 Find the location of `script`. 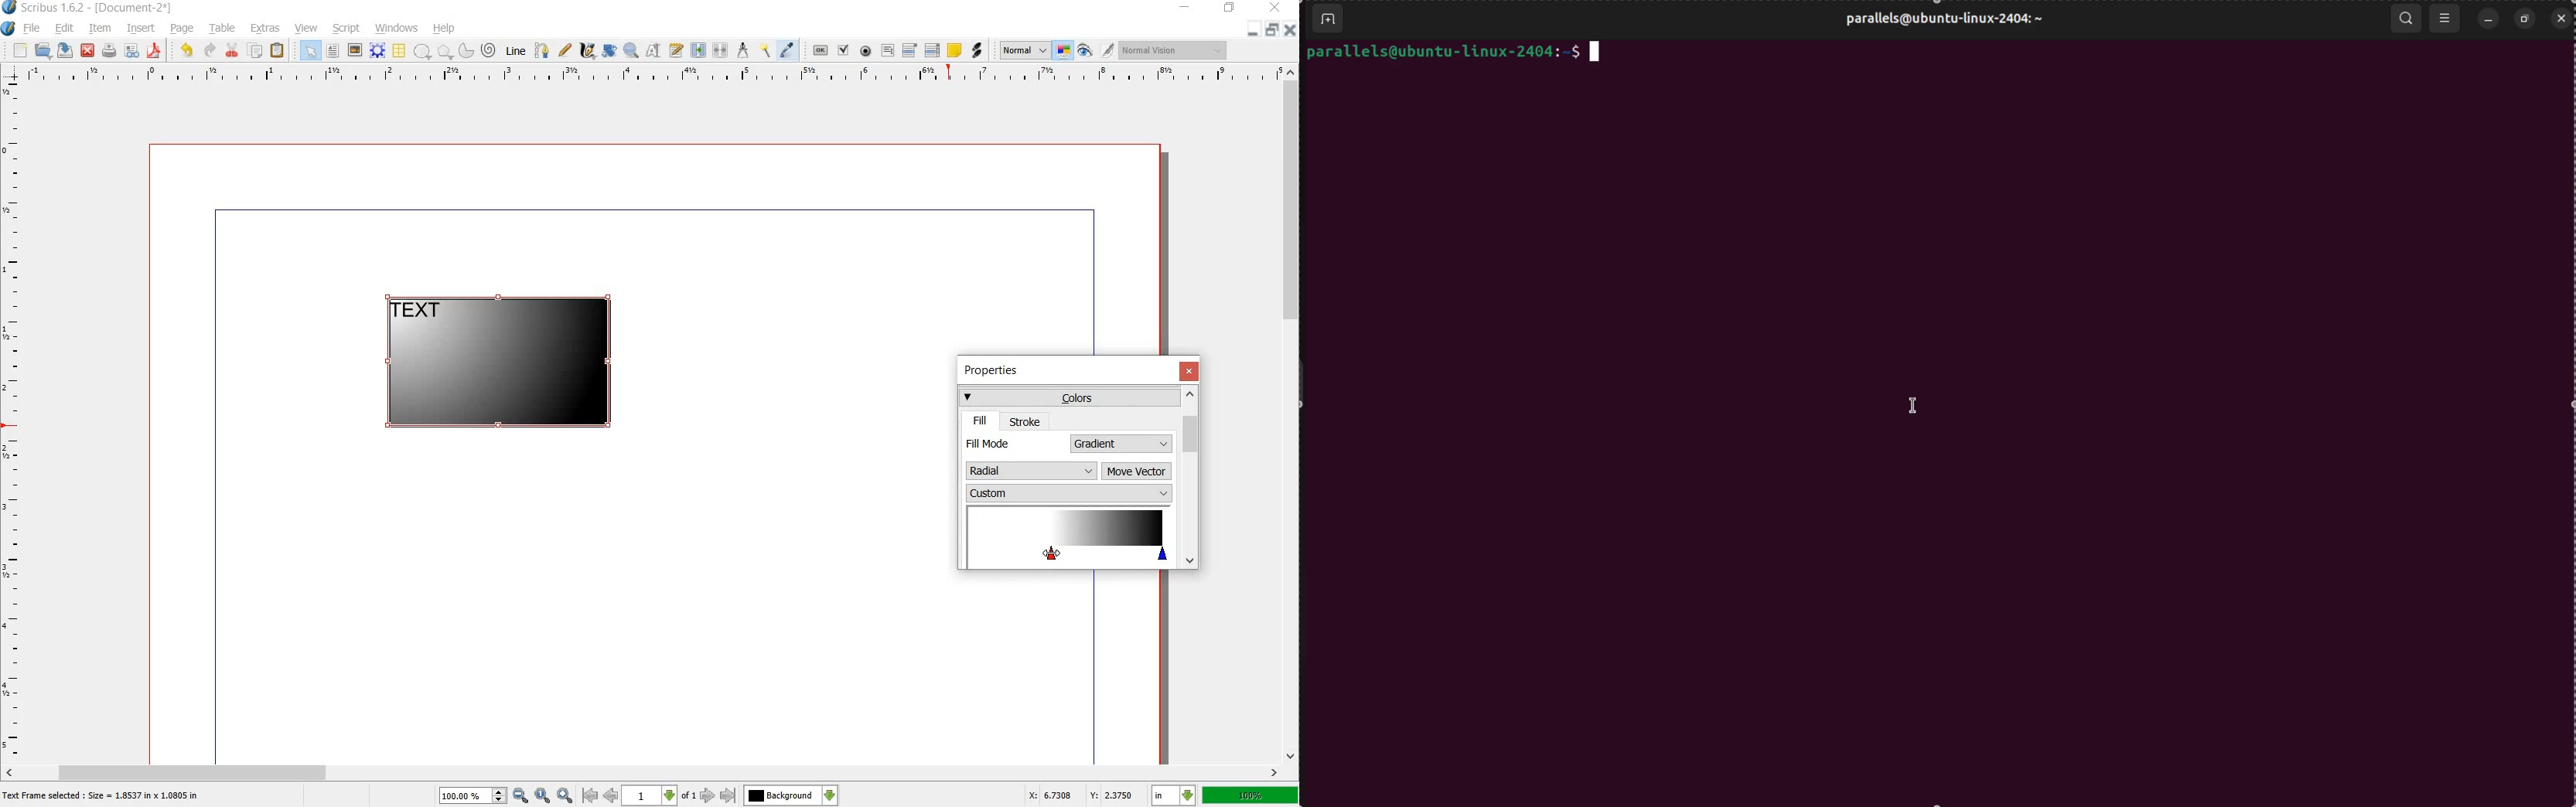

script is located at coordinates (347, 29).